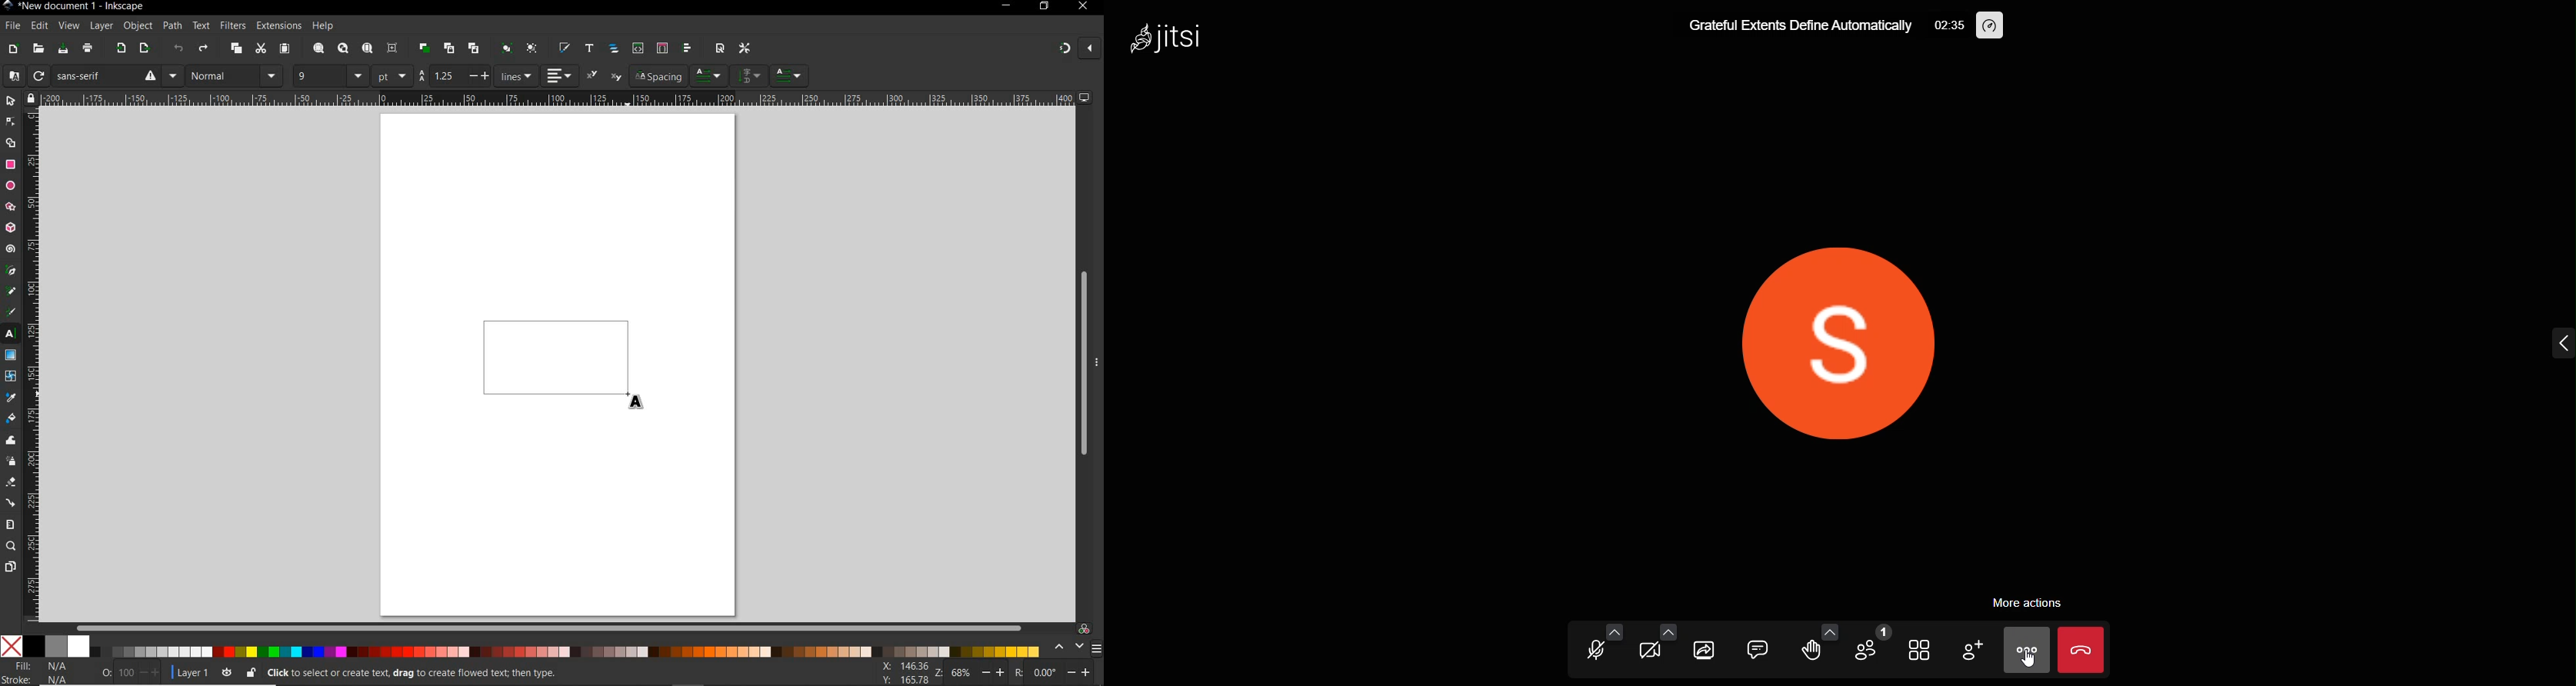 The height and width of the screenshot is (700, 2576). What do you see at coordinates (520, 646) in the screenshot?
I see `color modes` at bounding box center [520, 646].